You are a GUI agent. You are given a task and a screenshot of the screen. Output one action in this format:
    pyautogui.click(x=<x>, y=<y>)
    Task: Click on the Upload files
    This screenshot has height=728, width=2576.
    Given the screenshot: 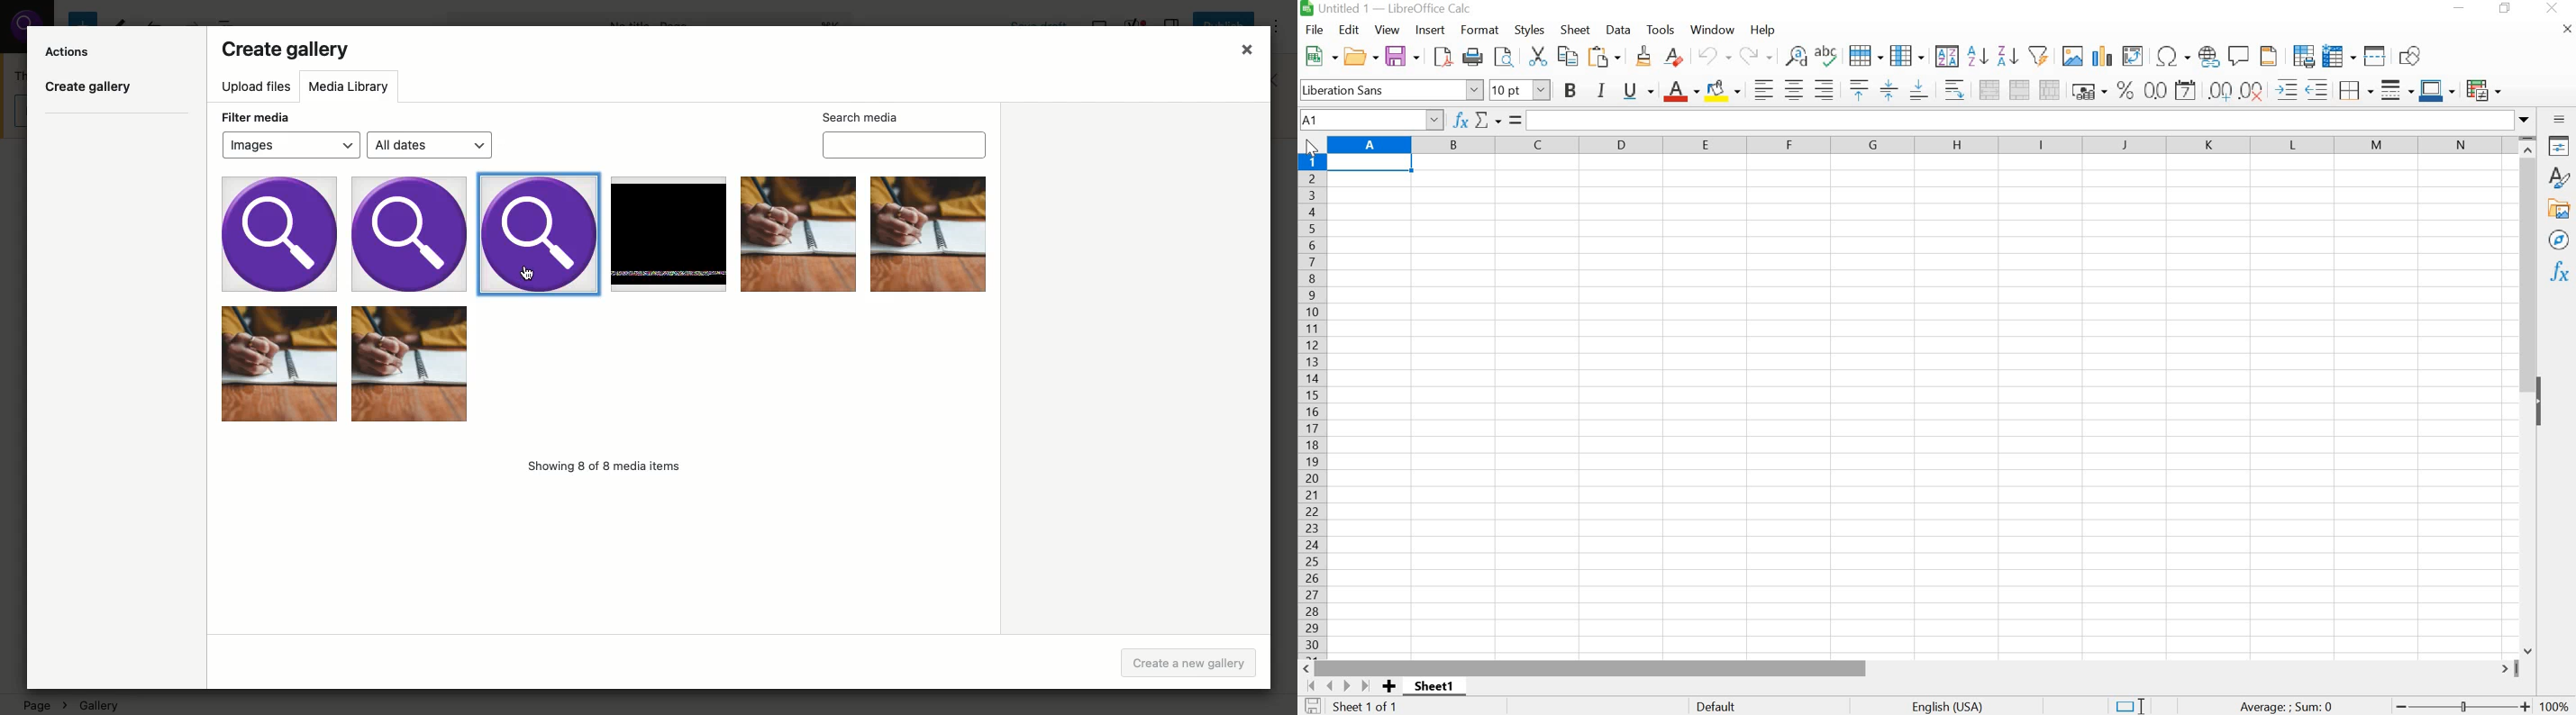 What is the action you would take?
    pyautogui.click(x=257, y=88)
    